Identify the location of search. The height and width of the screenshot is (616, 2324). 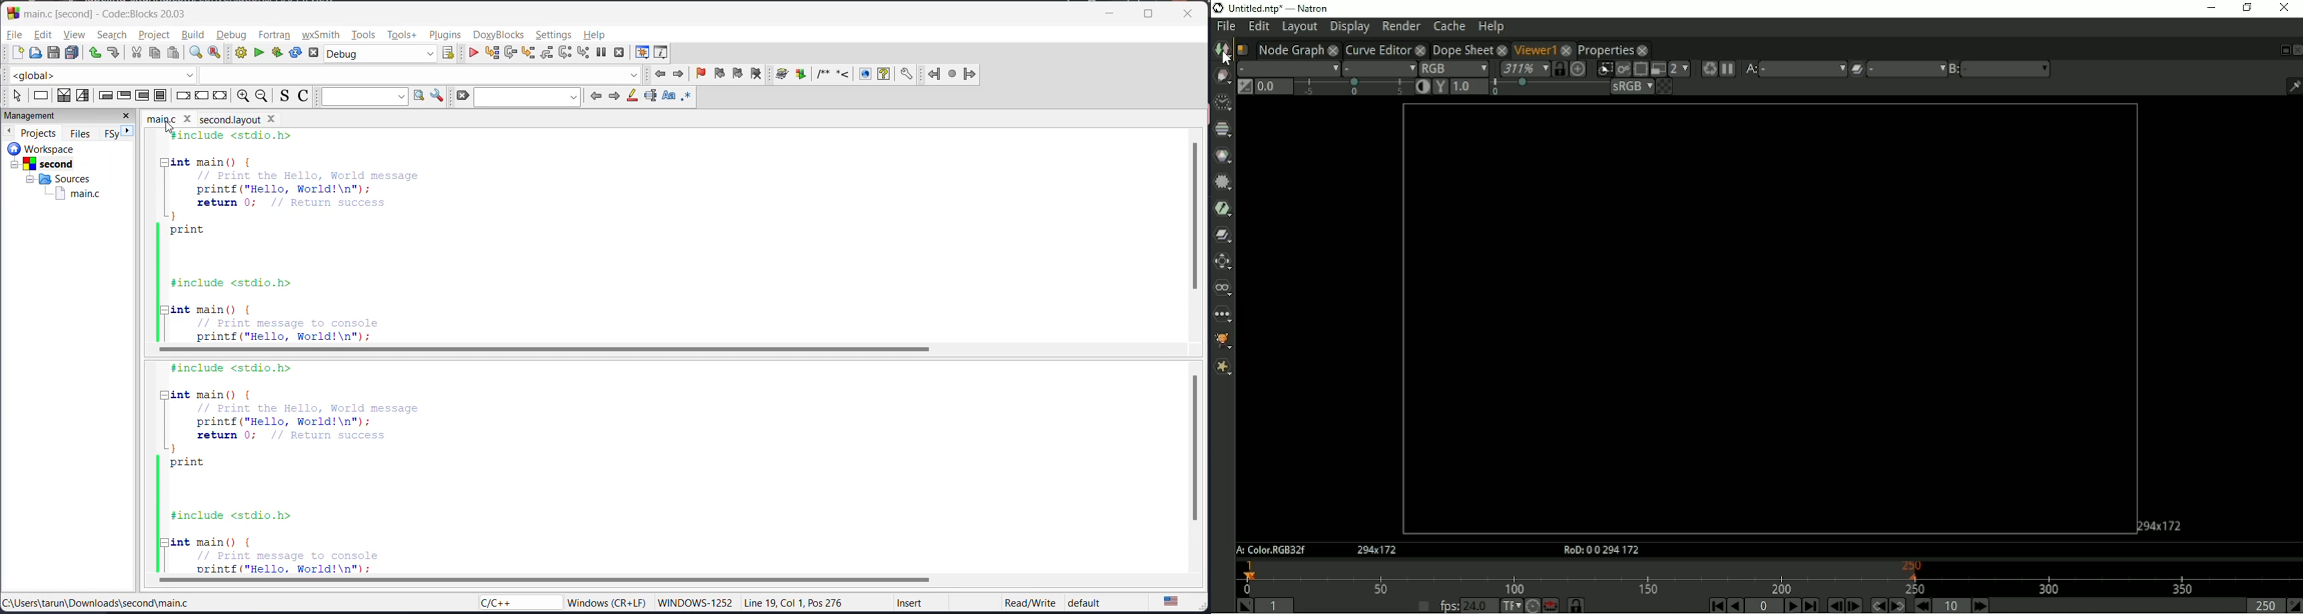
(528, 97).